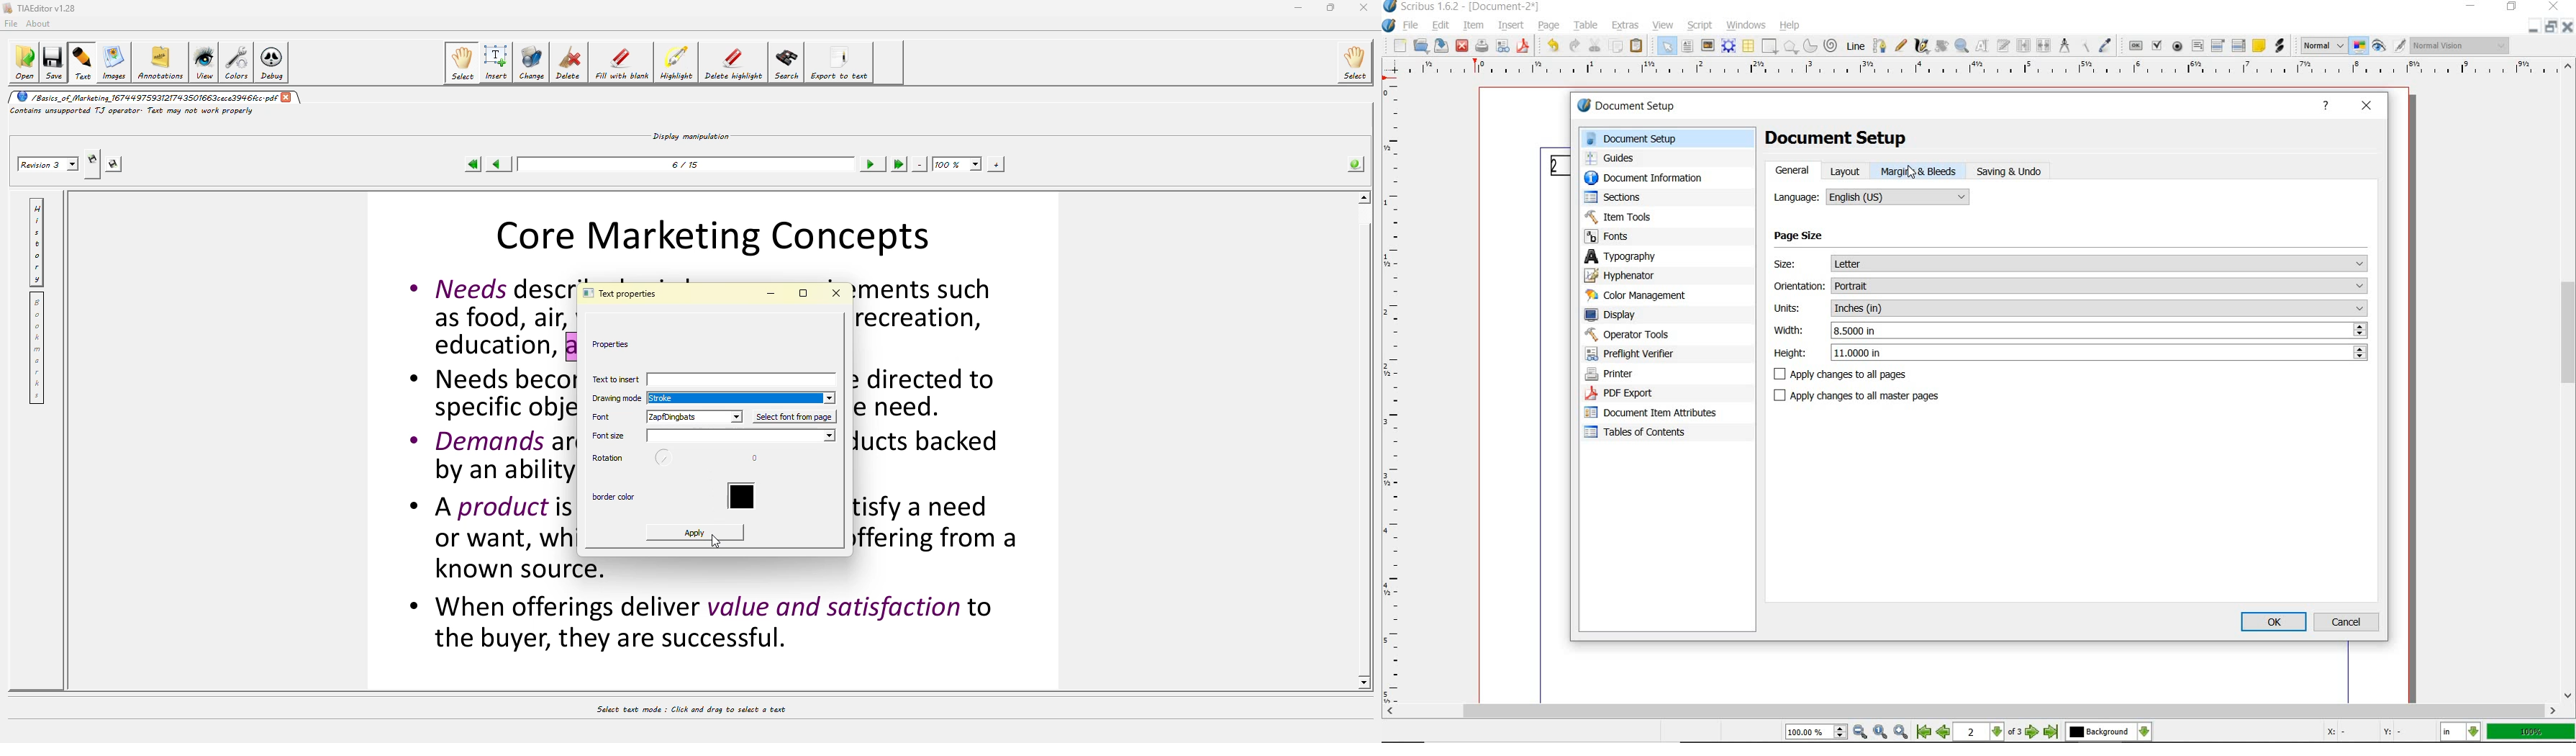  What do you see at coordinates (2281, 46) in the screenshot?
I see `link annotation` at bounding box center [2281, 46].